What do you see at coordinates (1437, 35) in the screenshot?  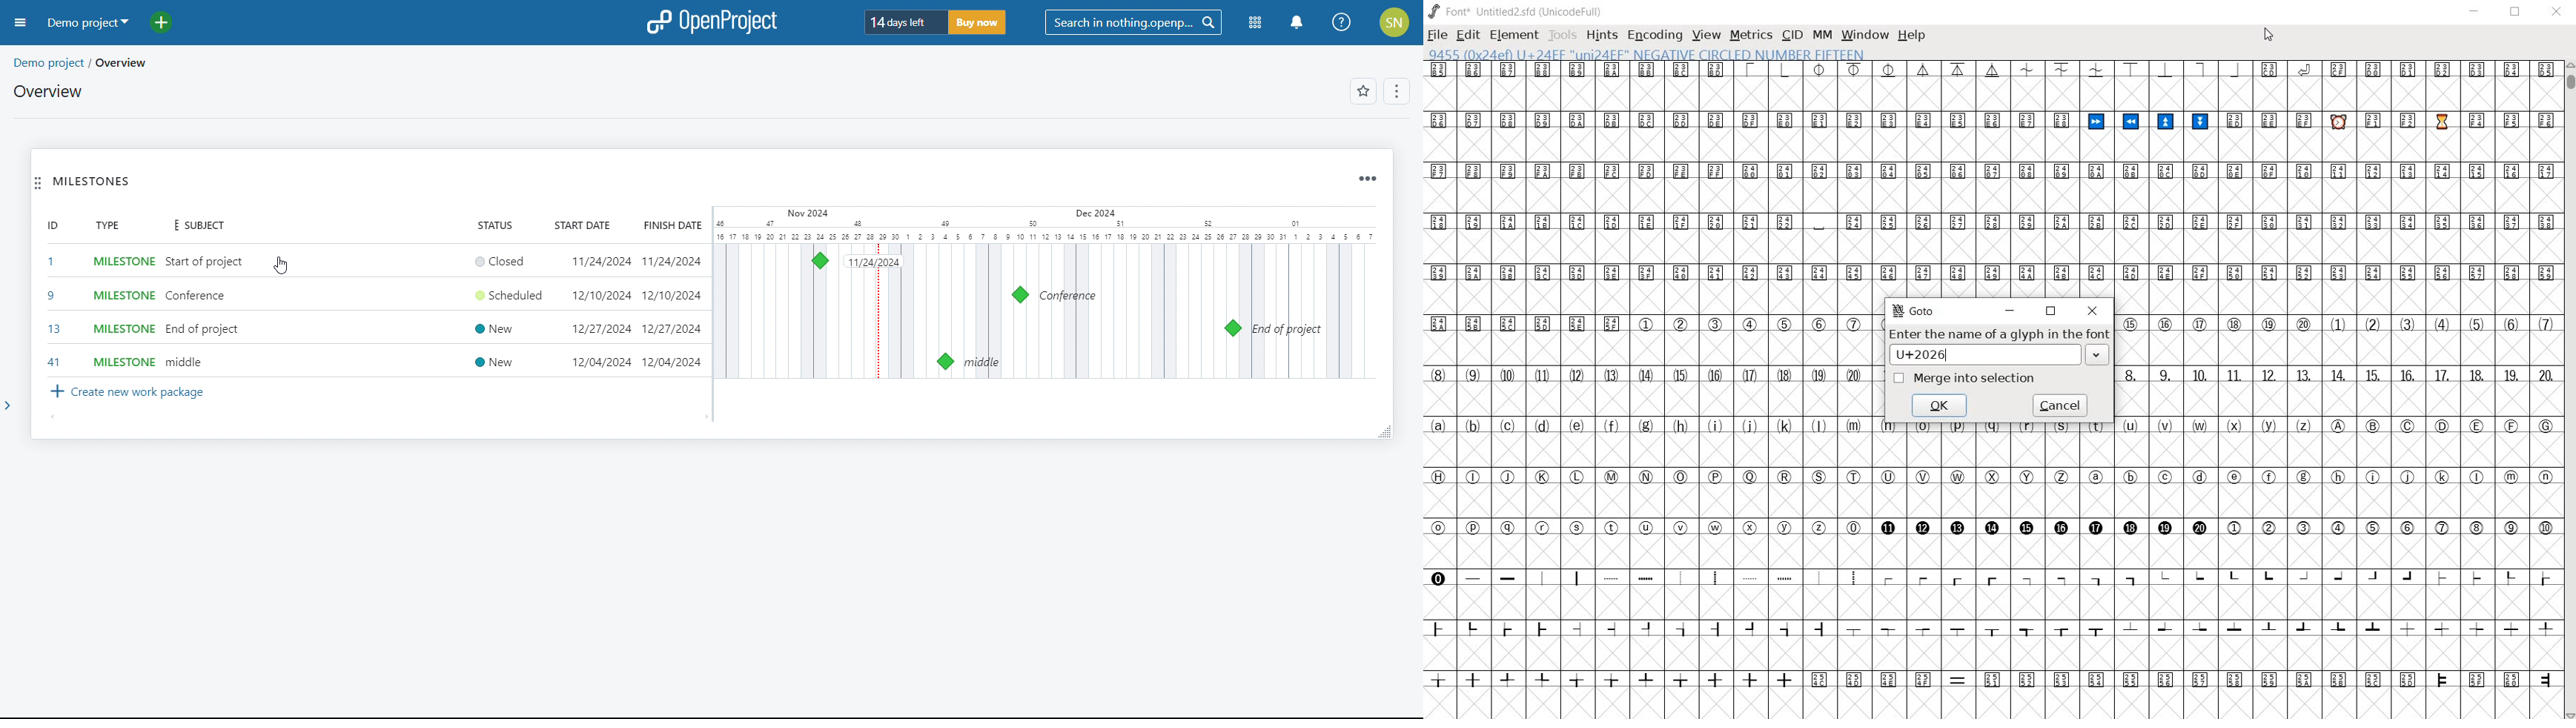 I see `FILE` at bounding box center [1437, 35].